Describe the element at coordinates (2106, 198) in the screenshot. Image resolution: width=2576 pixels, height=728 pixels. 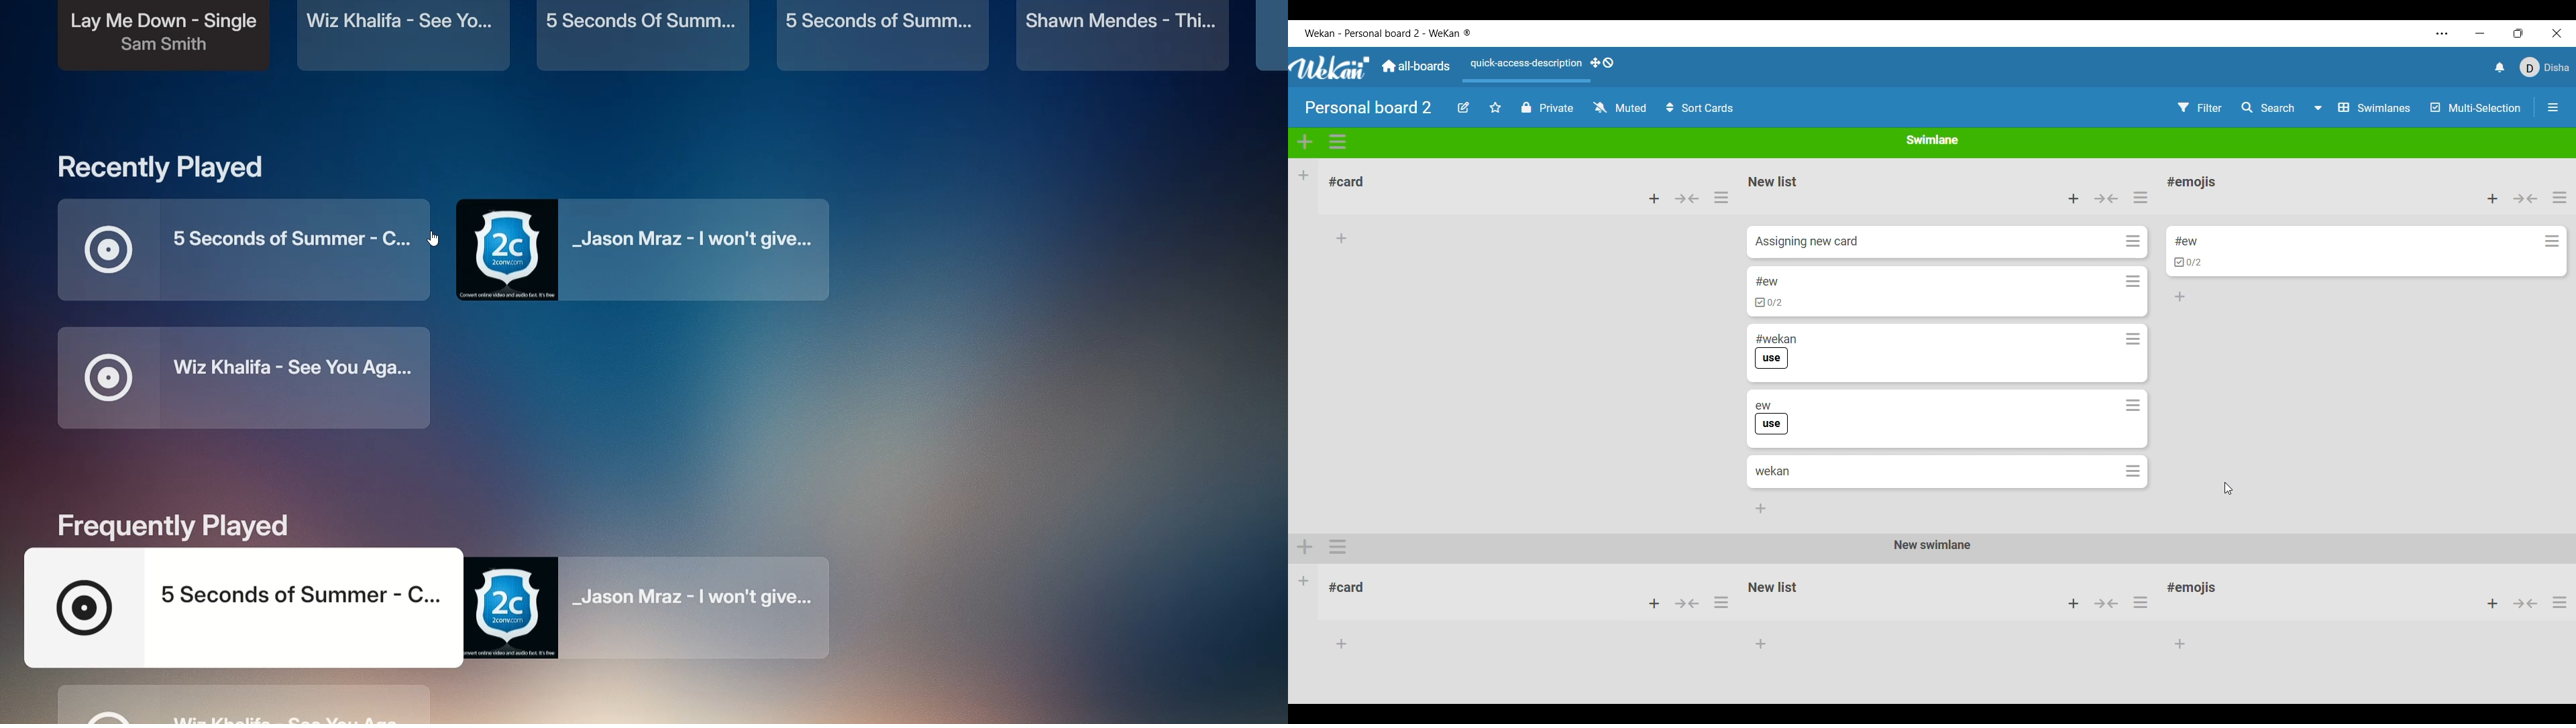
I see `Collapse` at that location.